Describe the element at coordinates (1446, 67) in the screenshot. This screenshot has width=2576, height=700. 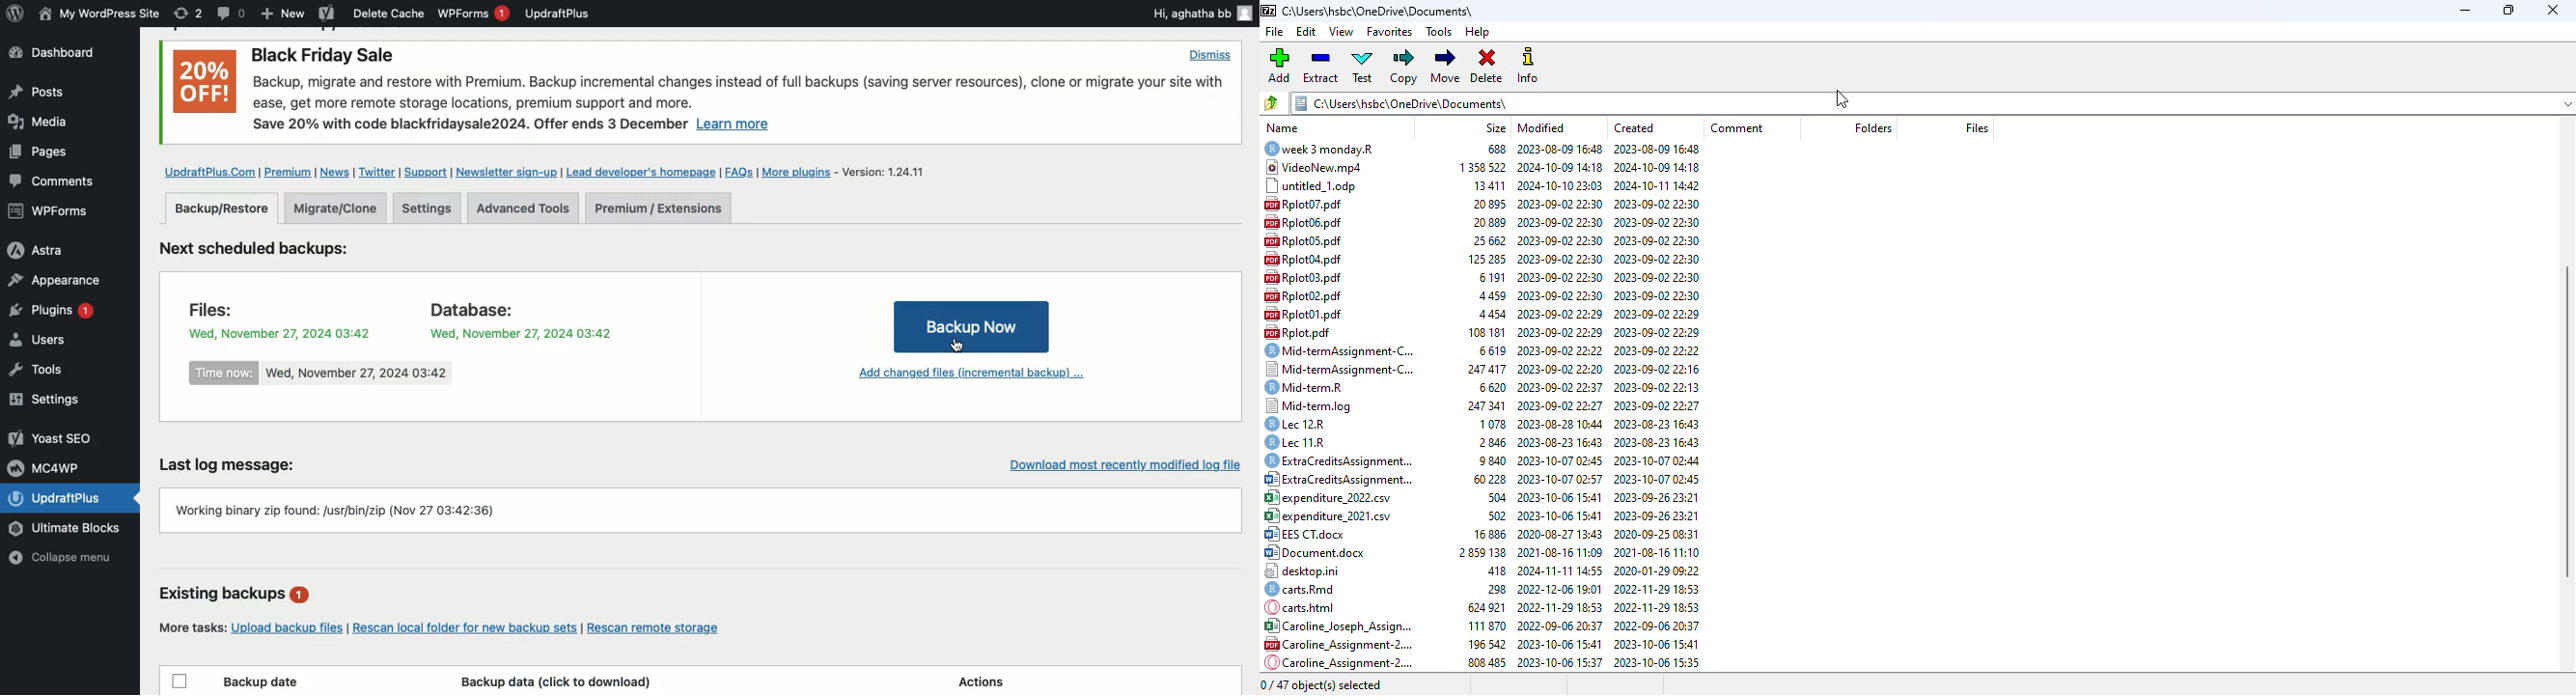
I see `move` at that location.